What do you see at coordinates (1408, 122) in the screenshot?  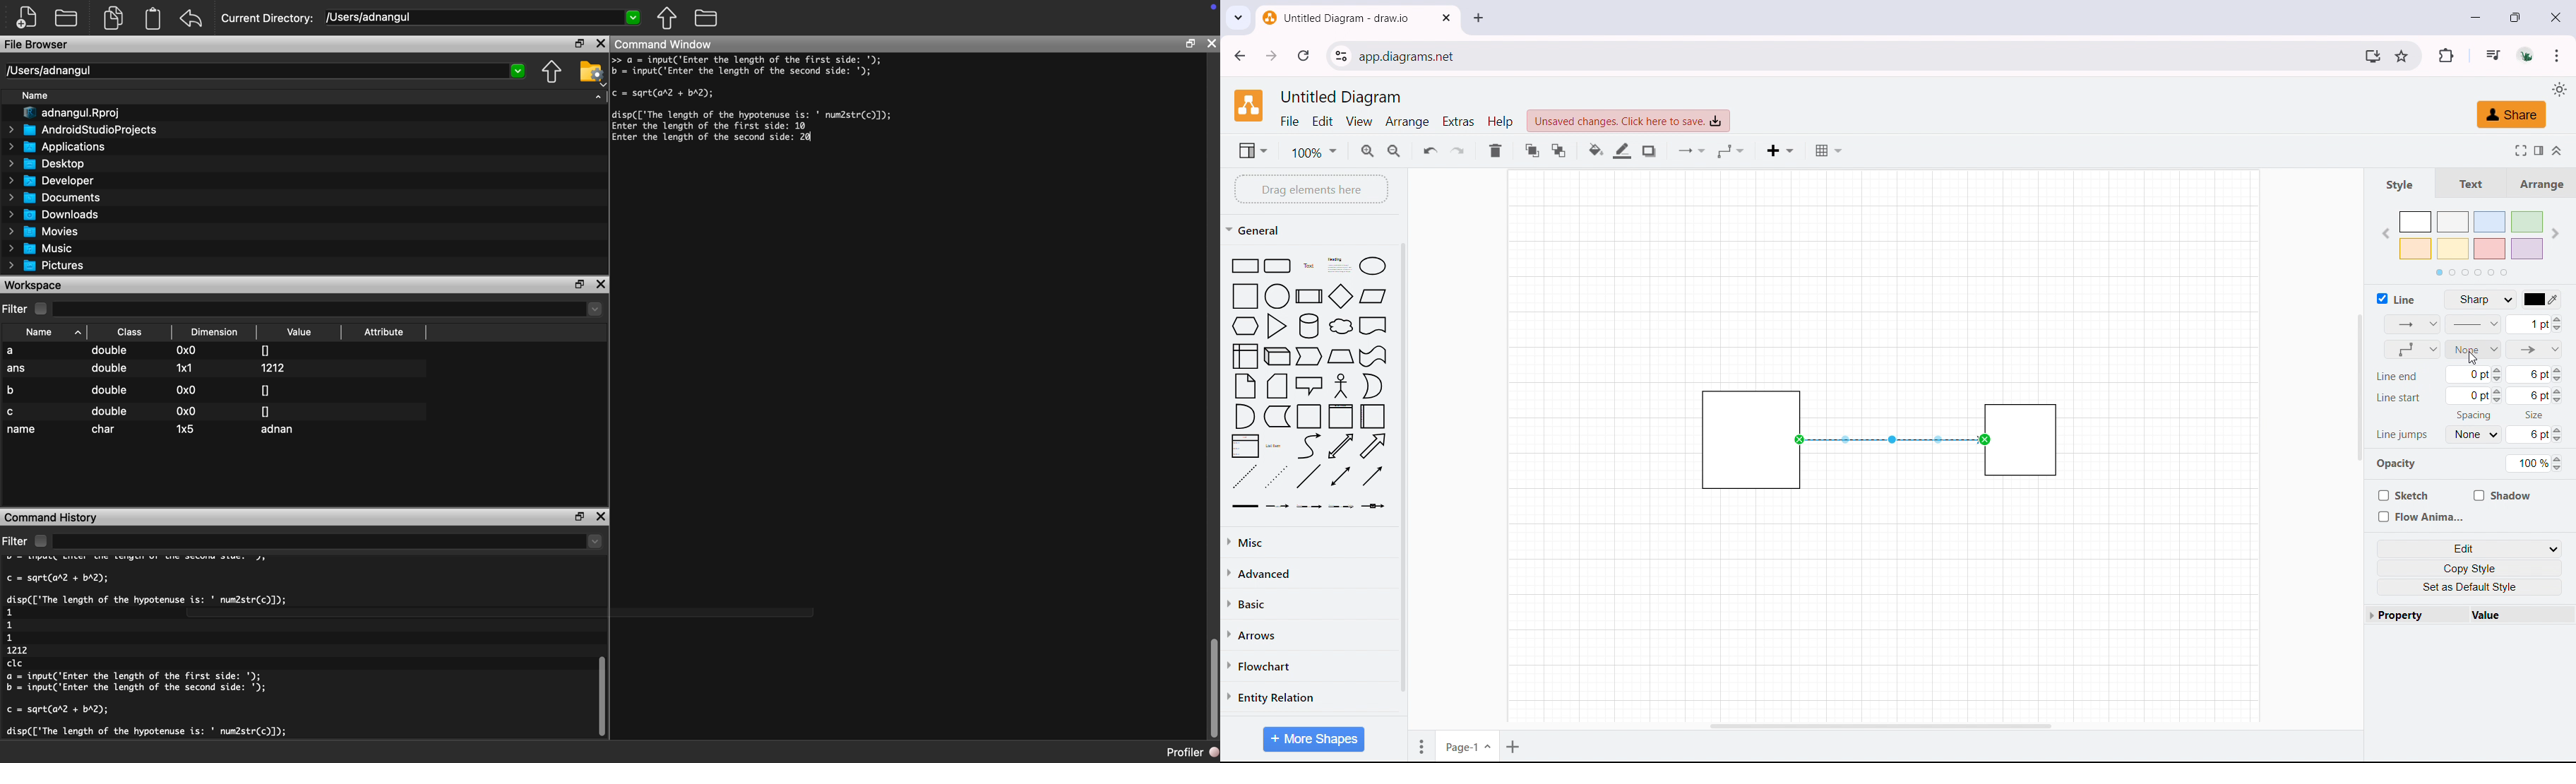 I see `arrange` at bounding box center [1408, 122].